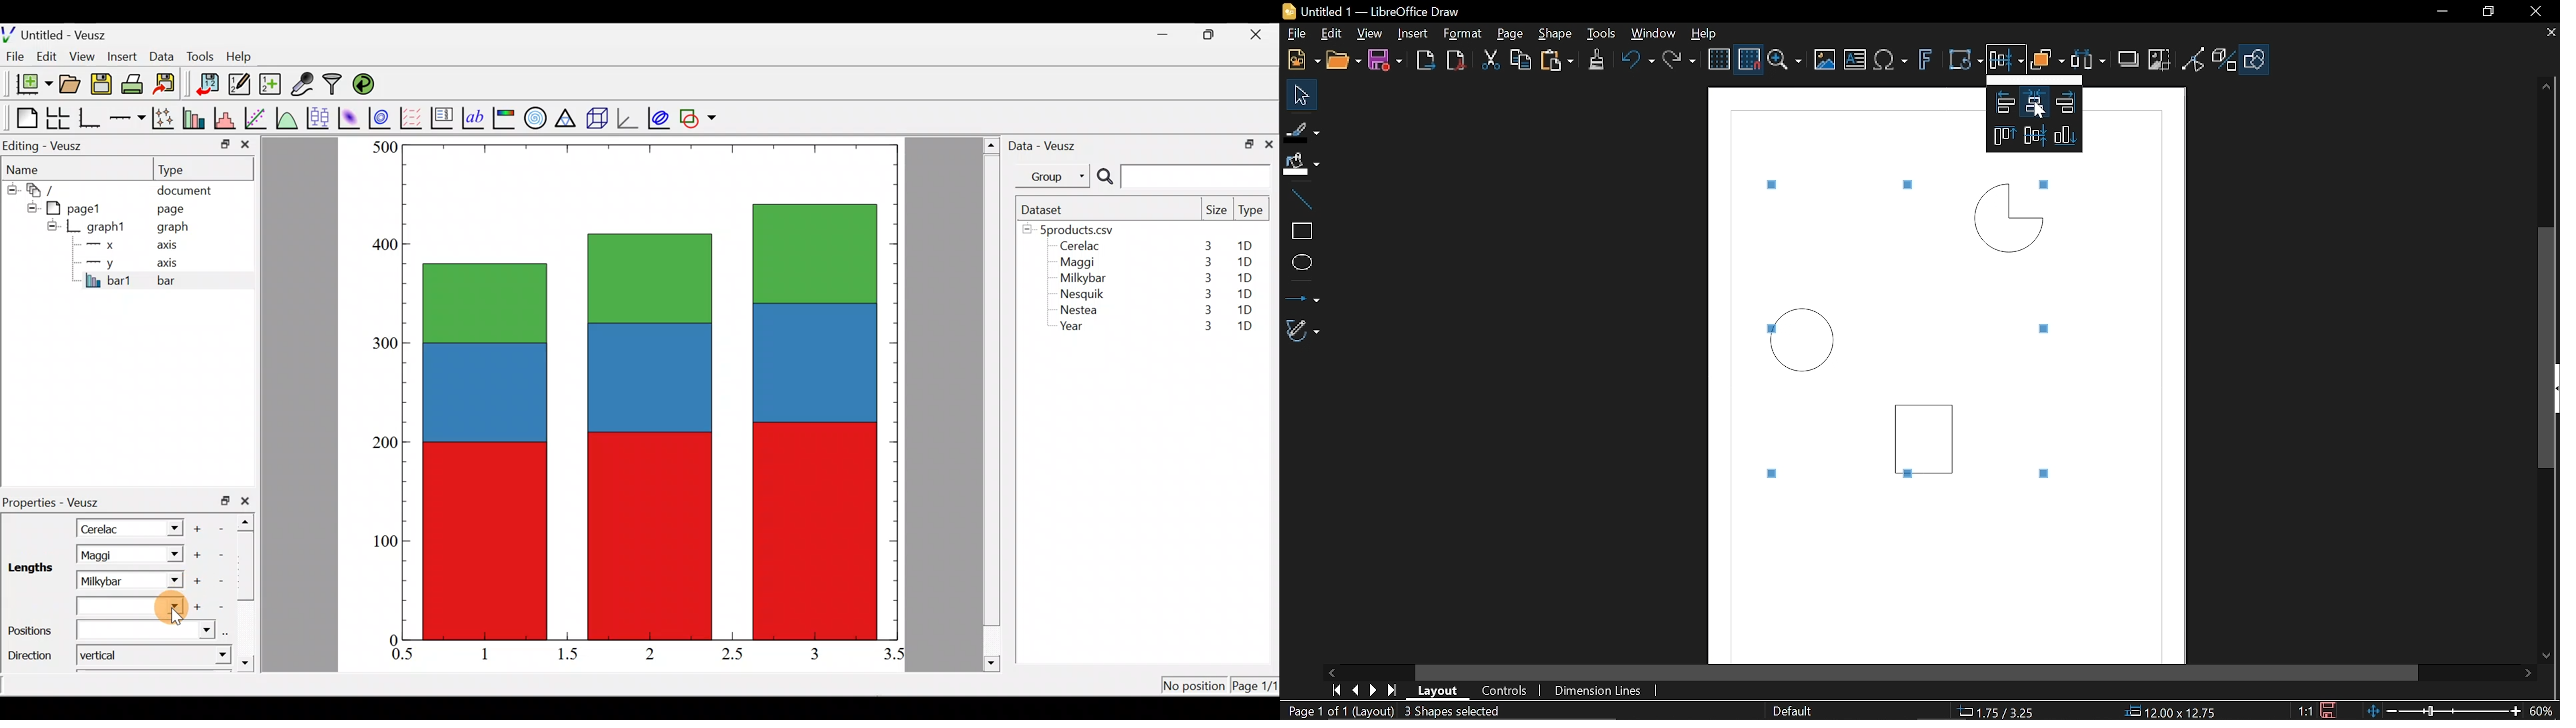 The width and height of the screenshot is (2576, 728). Describe the element at coordinates (1305, 295) in the screenshot. I see `Lines and arrows` at that location.